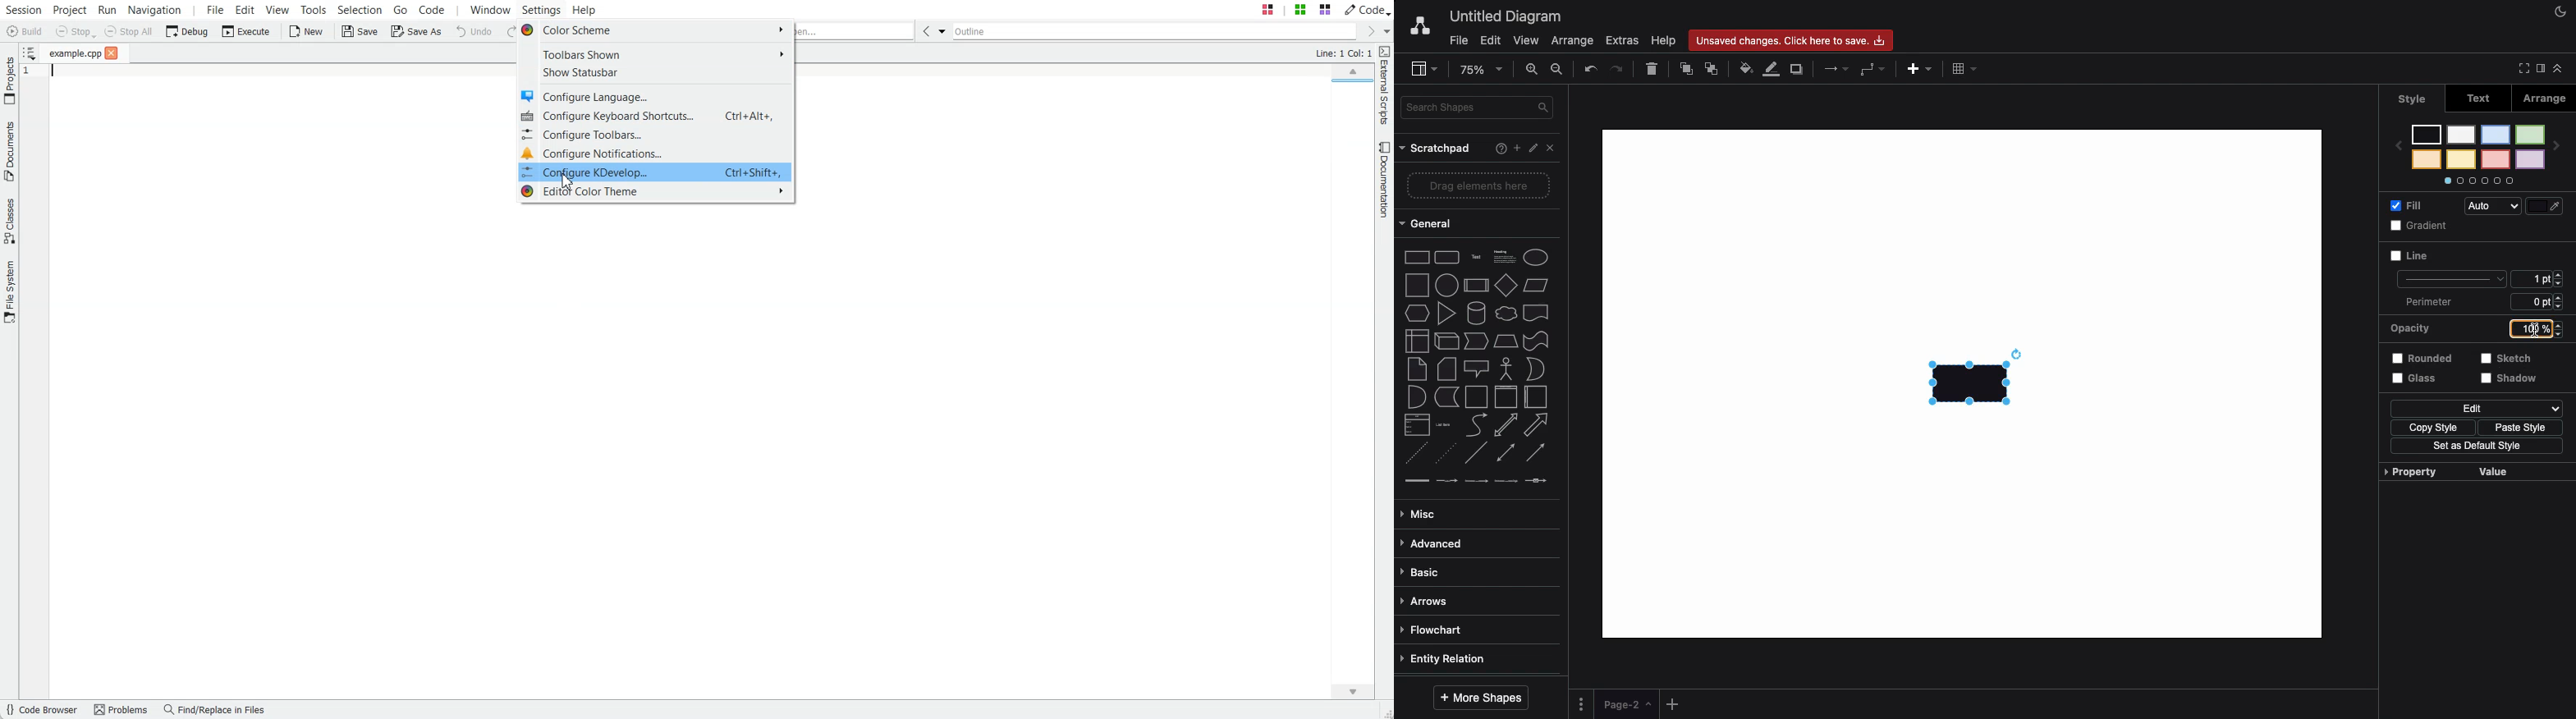  Describe the element at coordinates (1549, 150) in the screenshot. I see `Close` at that location.